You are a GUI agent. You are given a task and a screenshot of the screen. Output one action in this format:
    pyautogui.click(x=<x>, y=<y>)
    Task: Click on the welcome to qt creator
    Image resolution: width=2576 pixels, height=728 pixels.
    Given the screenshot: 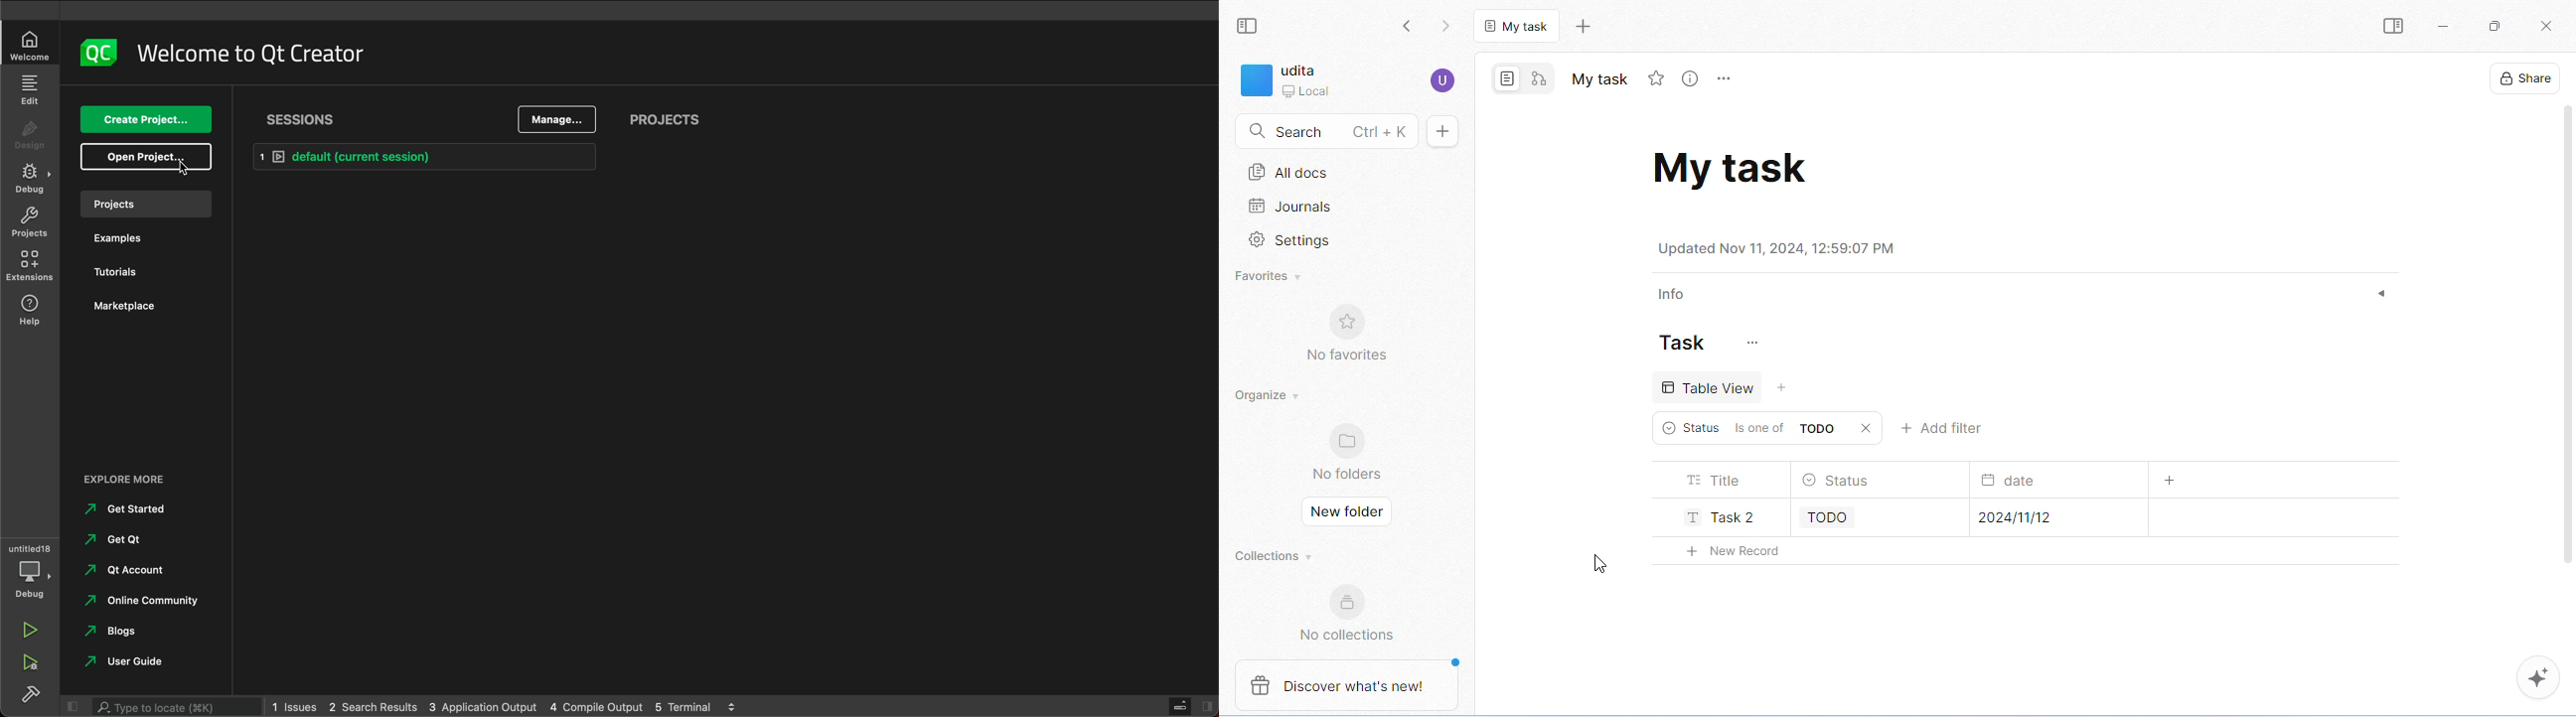 What is the action you would take?
    pyautogui.click(x=307, y=52)
    